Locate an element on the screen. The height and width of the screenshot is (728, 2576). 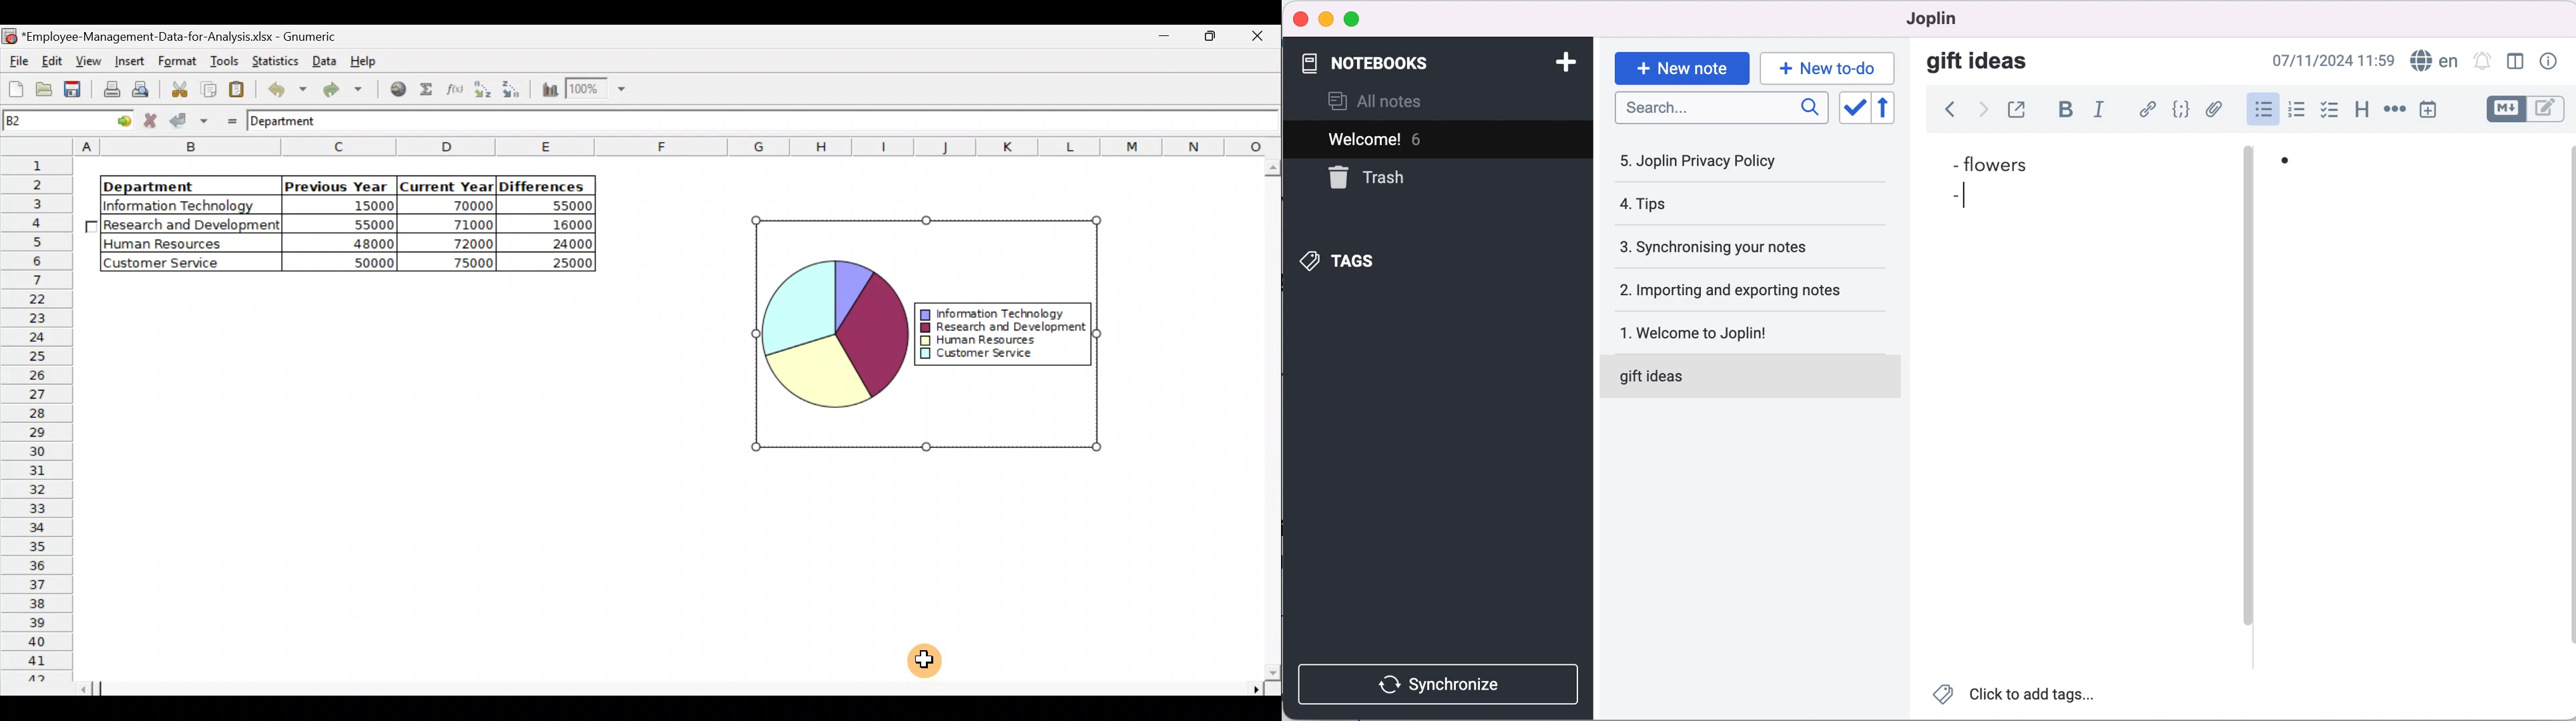
15000 is located at coordinates (350, 208).